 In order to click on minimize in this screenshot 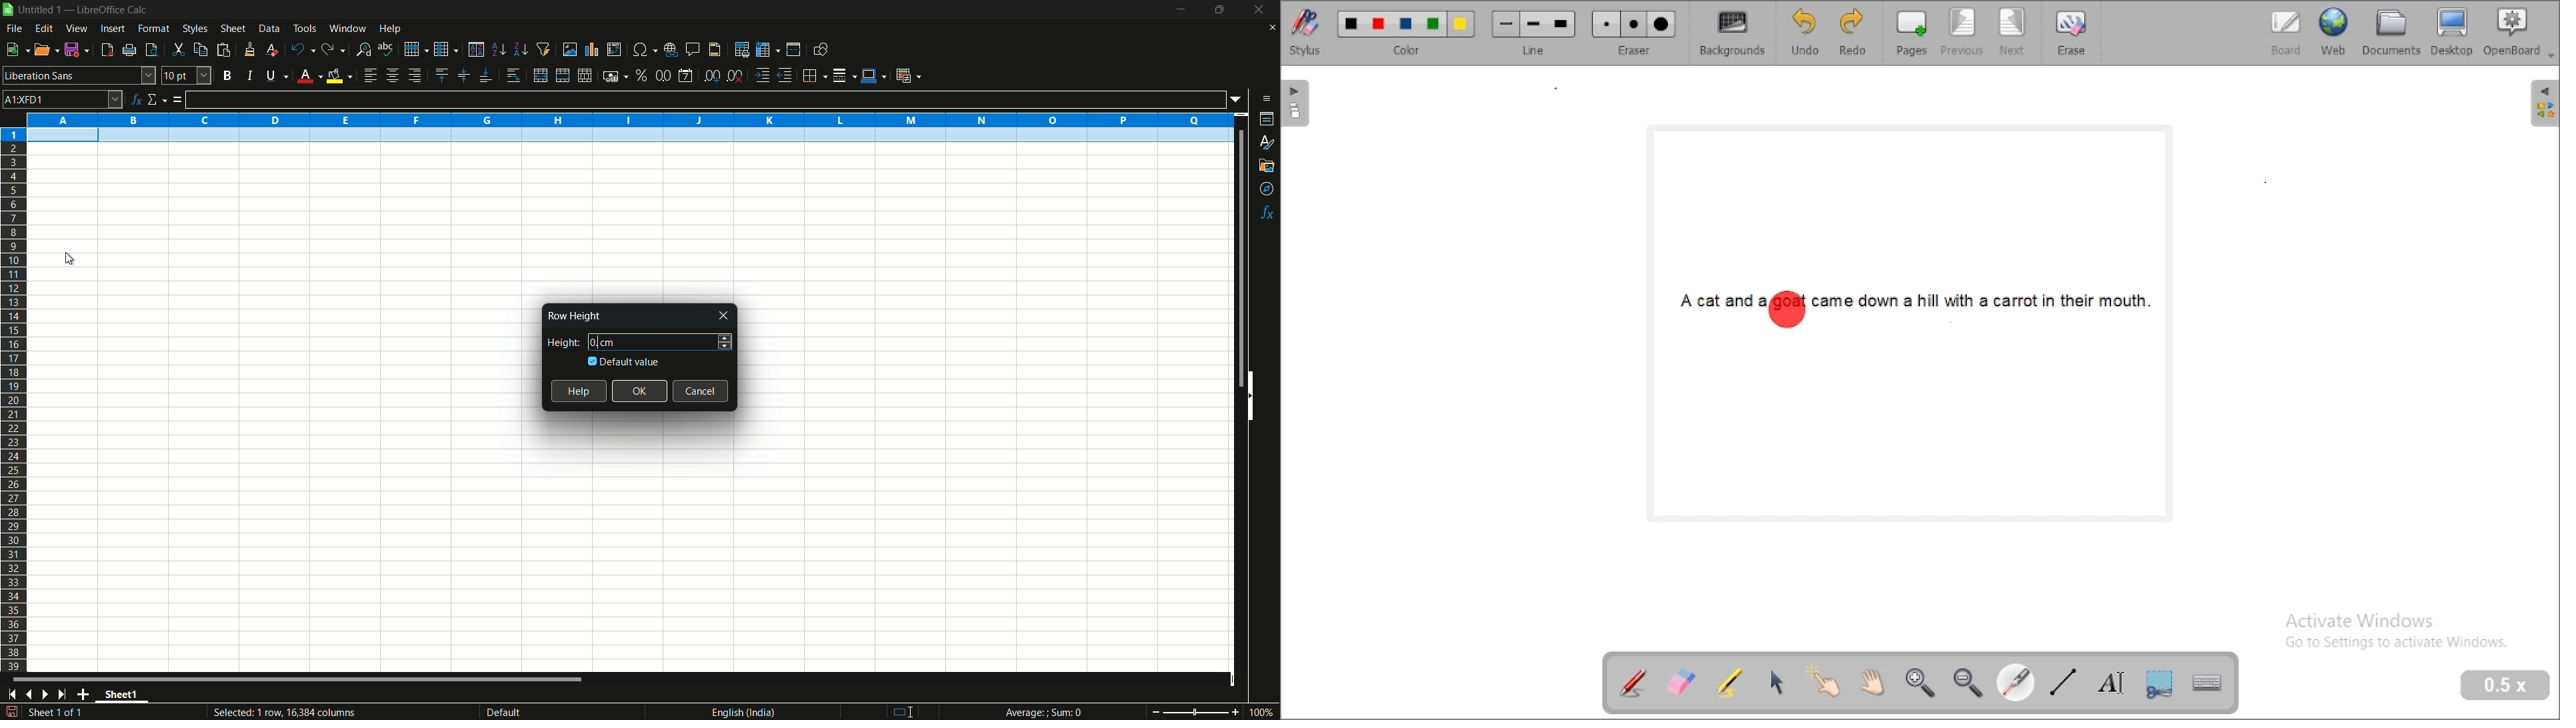, I will do `click(1181, 10)`.